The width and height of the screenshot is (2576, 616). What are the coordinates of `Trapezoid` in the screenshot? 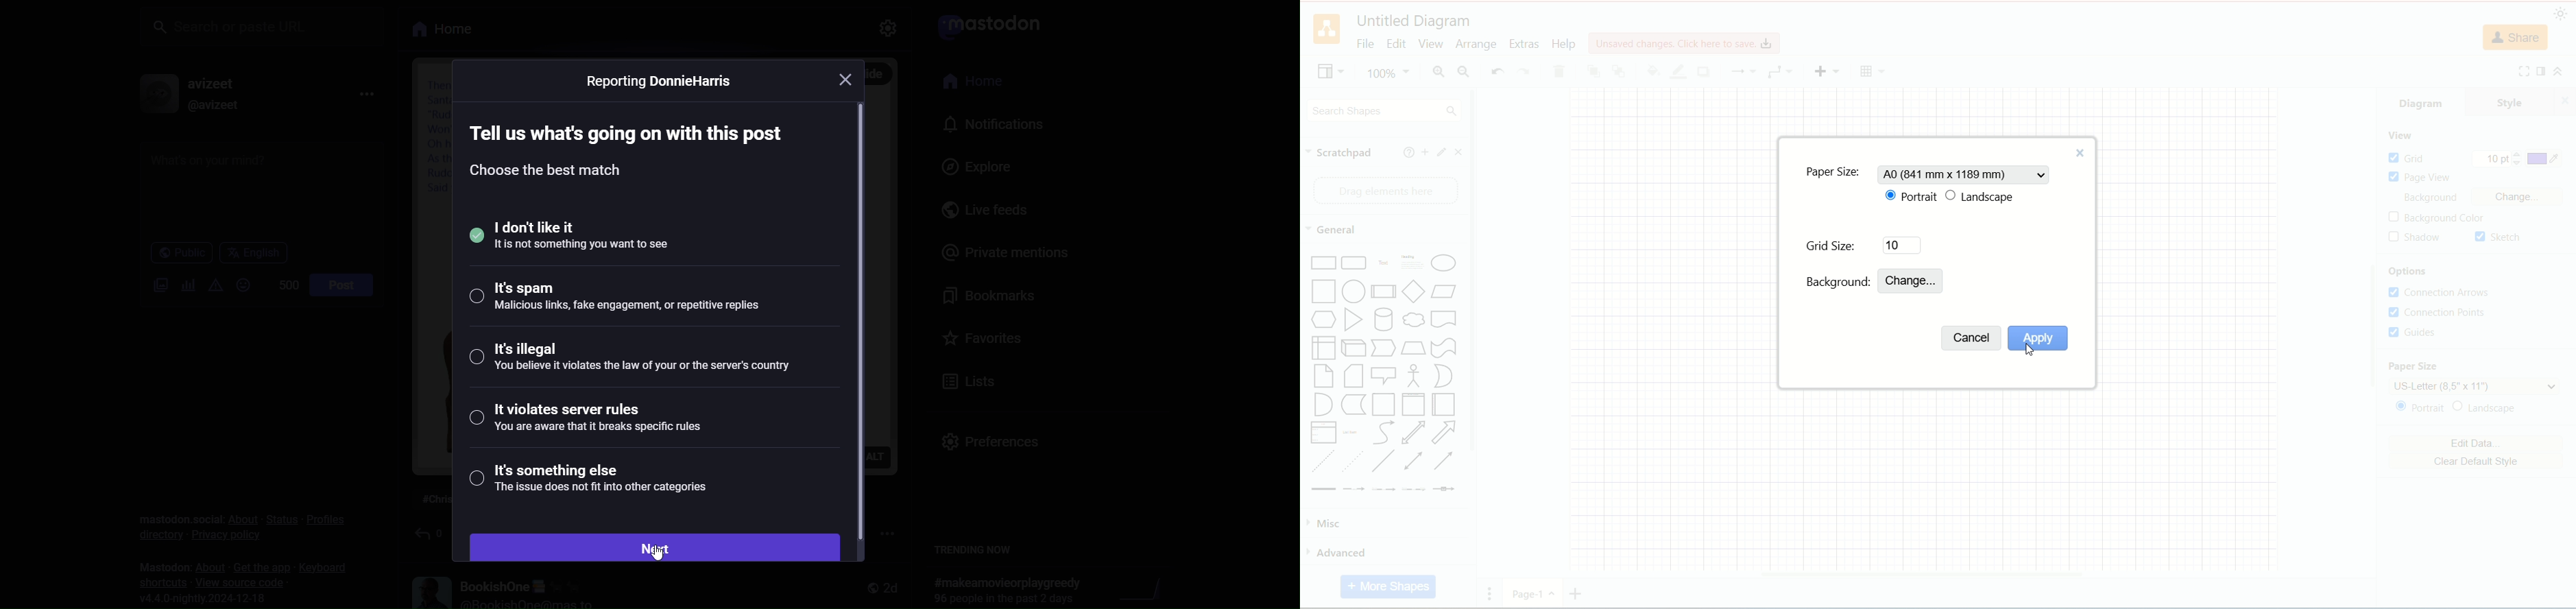 It's located at (1413, 348).